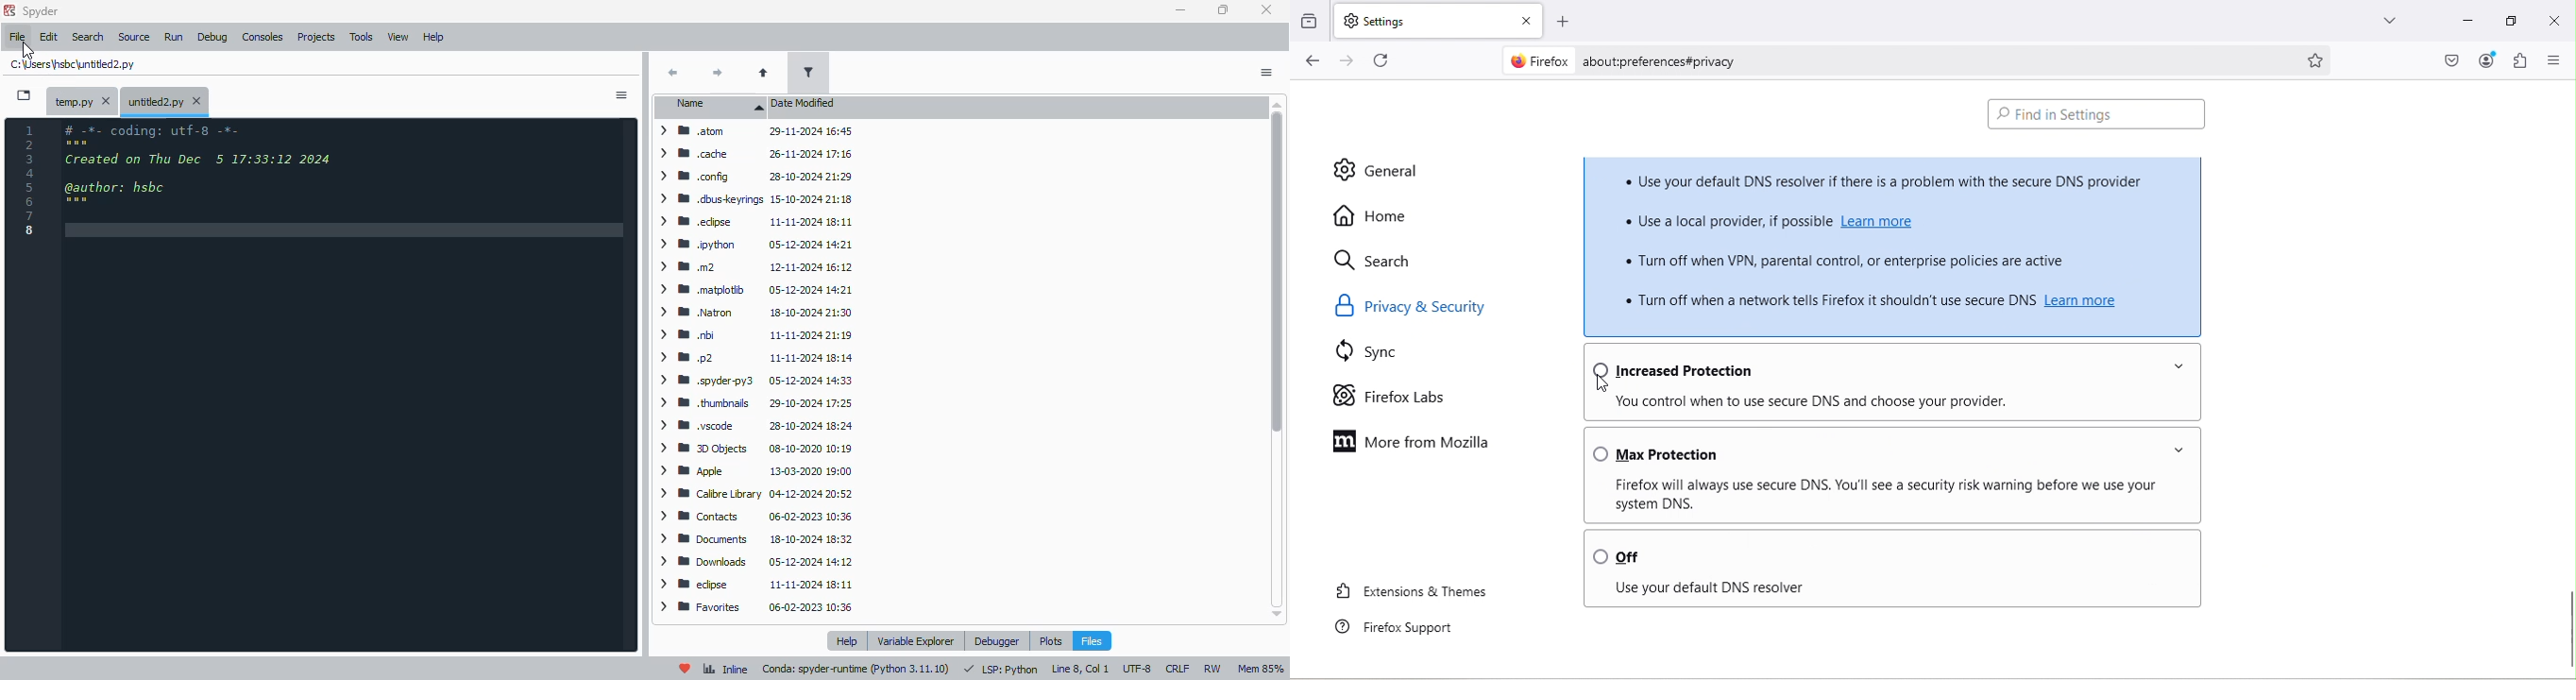  What do you see at coordinates (1887, 404) in the screenshot?
I see `You control when to use DNS and choose your provider` at bounding box center [1887, 404].